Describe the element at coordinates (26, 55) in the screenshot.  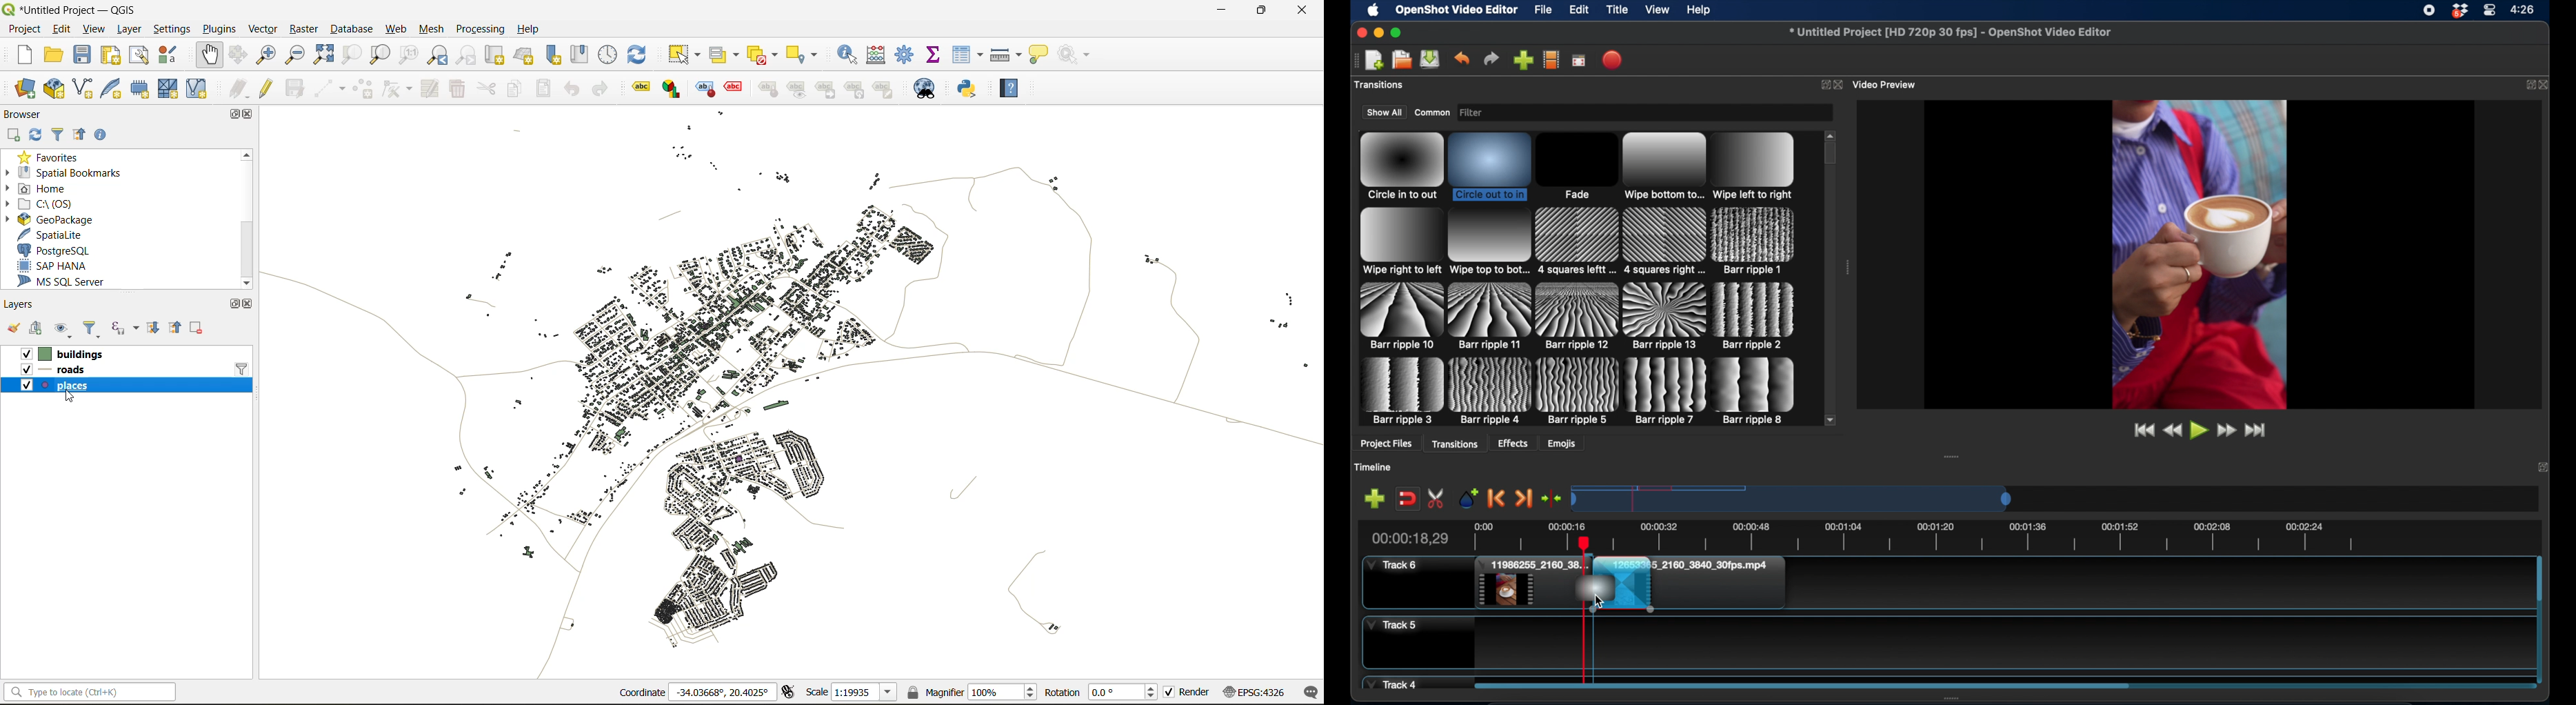
I see `new` at that location.